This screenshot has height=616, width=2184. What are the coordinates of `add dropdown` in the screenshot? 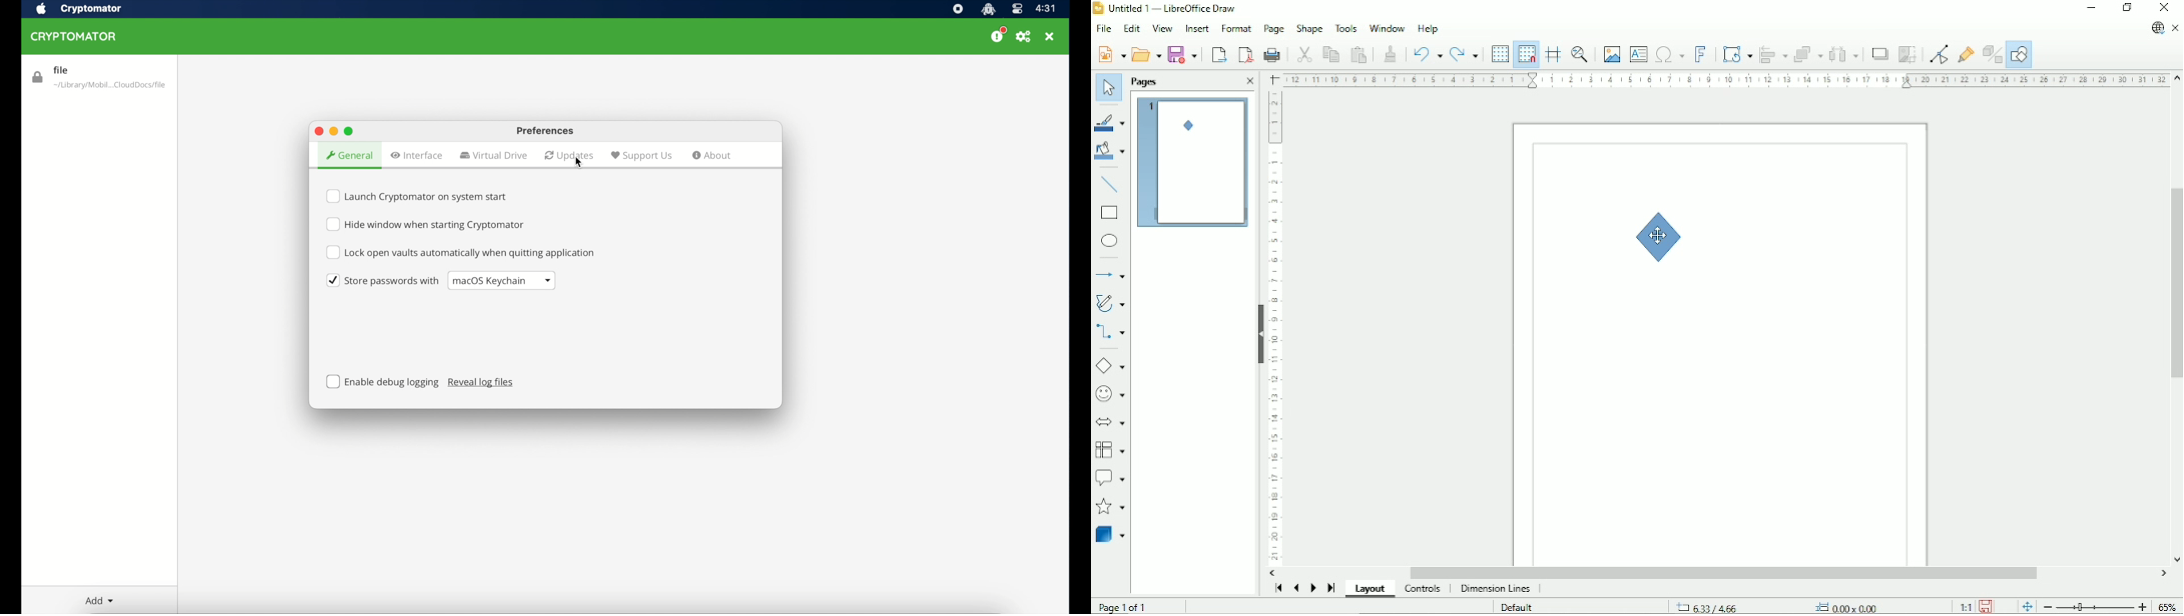 It's located at (99, 601).